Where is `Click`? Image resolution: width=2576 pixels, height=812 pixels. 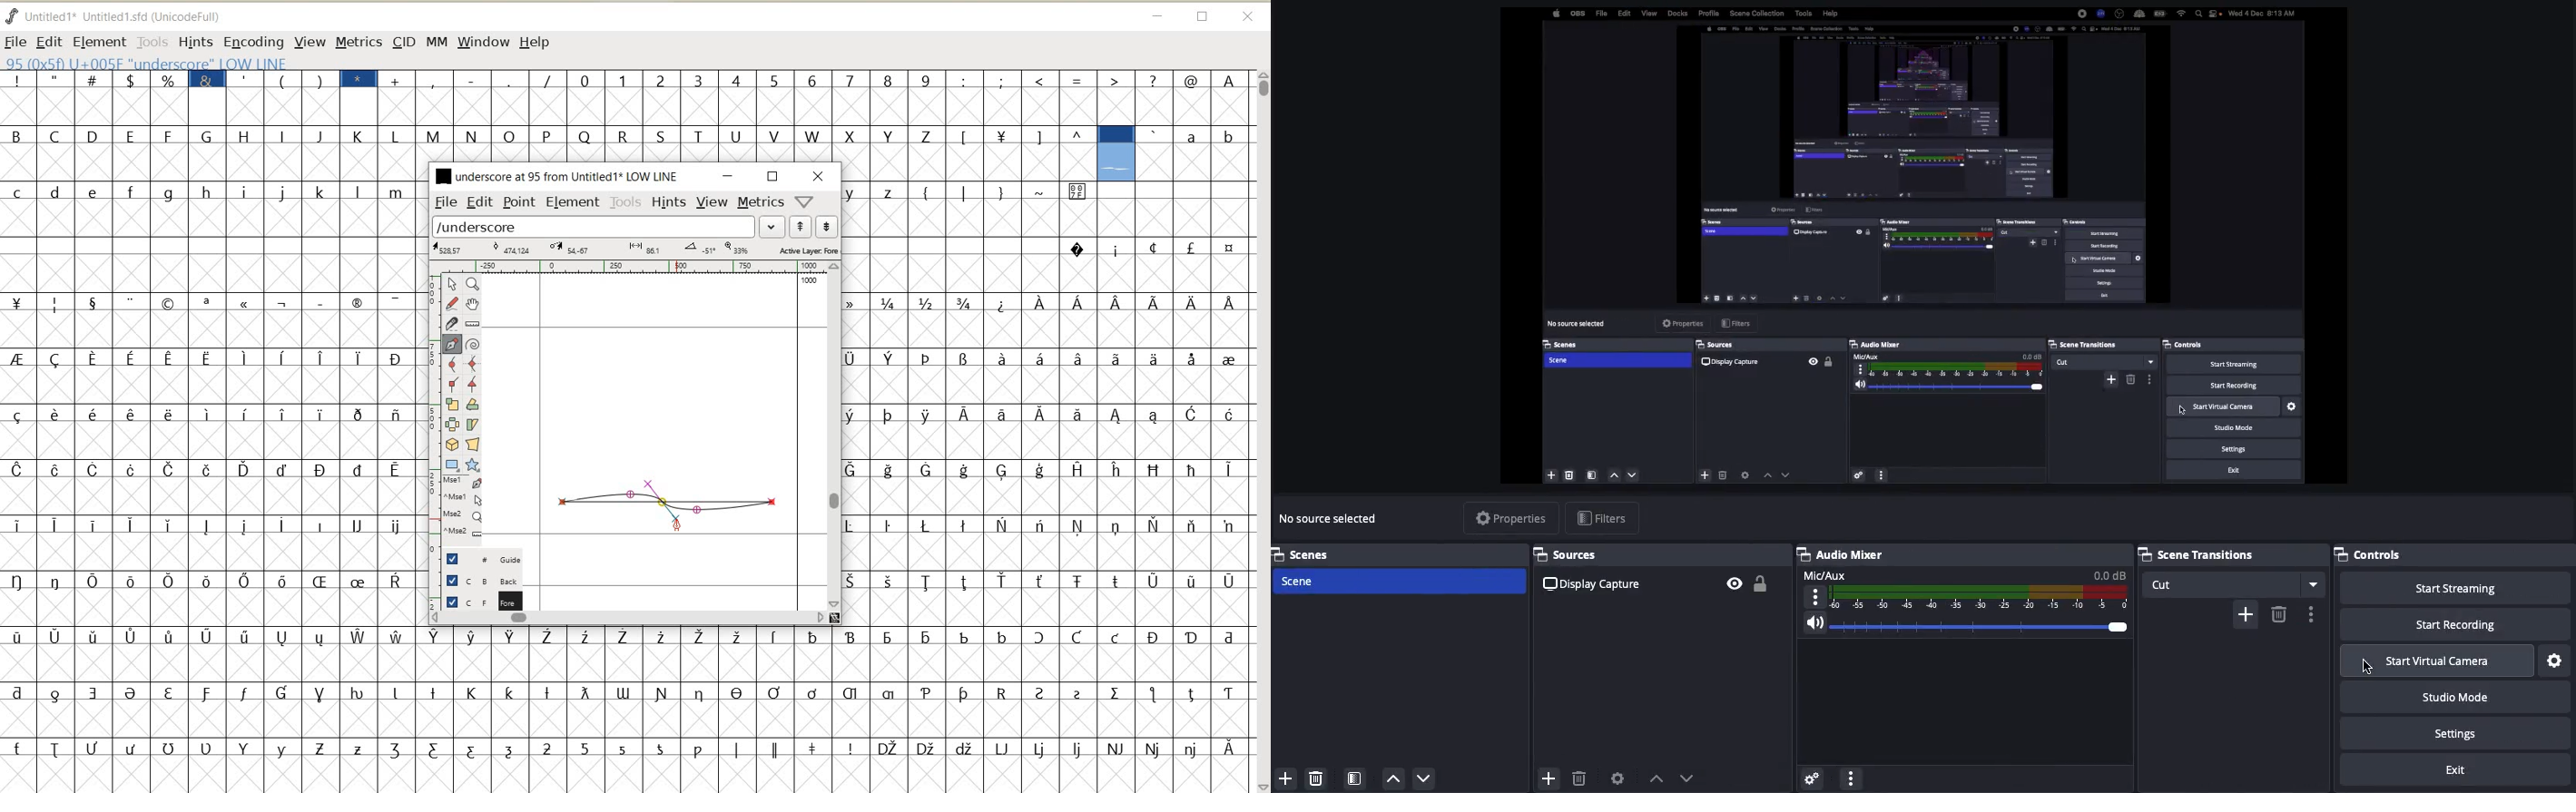
Click is located at coordinates (2367, 664).